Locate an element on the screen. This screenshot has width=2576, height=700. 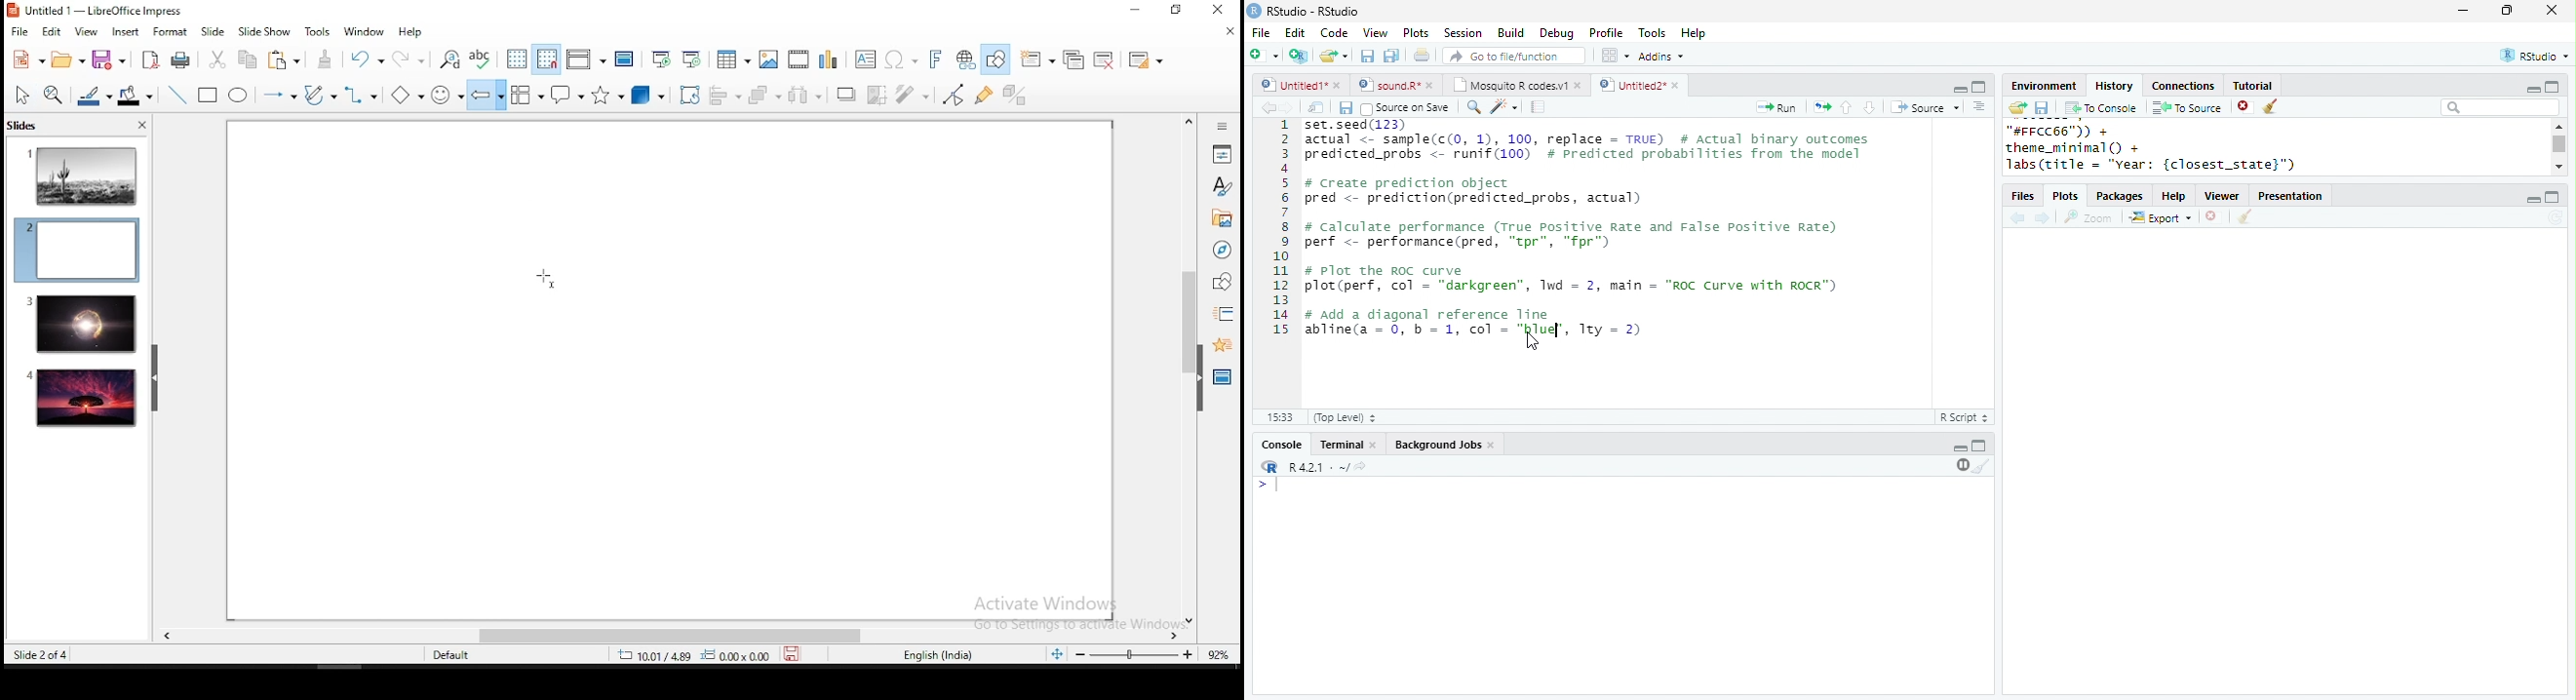
R Script is located at coordinates (1965, 416).